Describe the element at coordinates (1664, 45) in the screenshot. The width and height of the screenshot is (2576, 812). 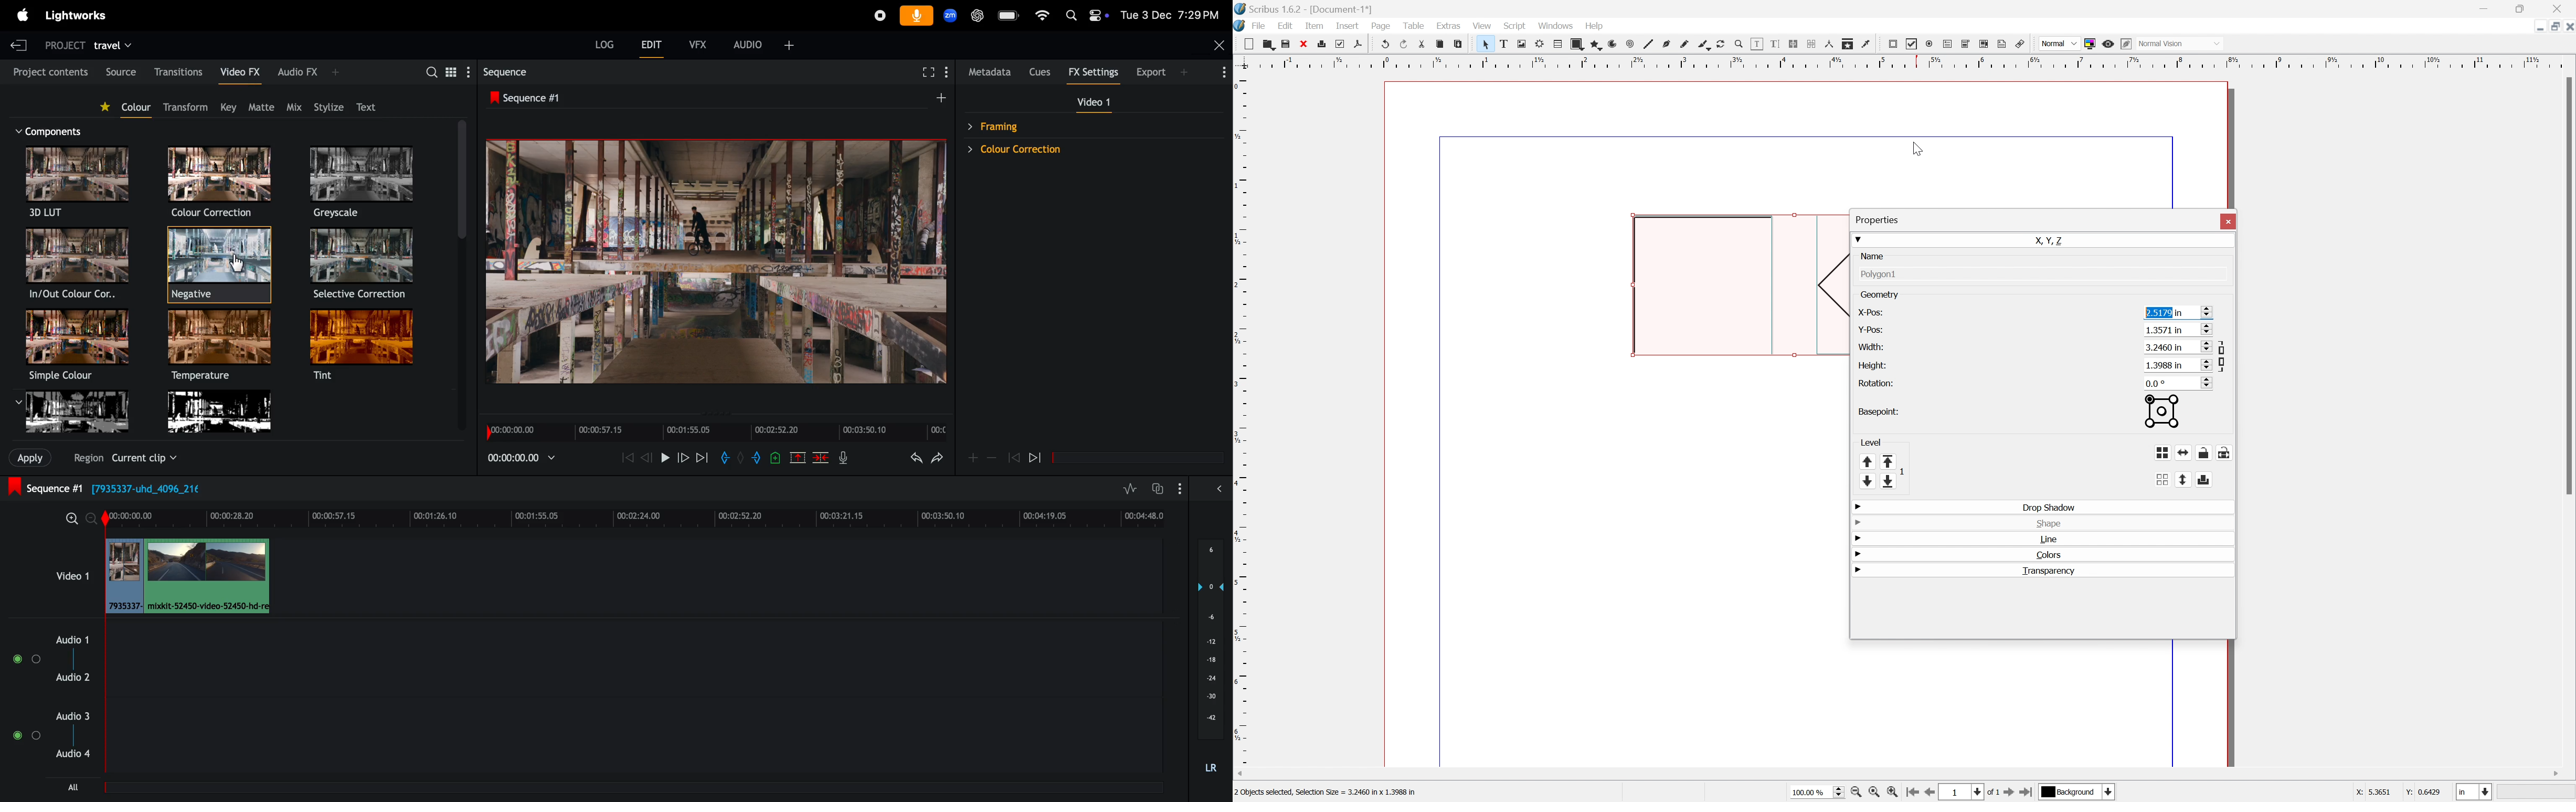
I see `bezier curve` at that location.